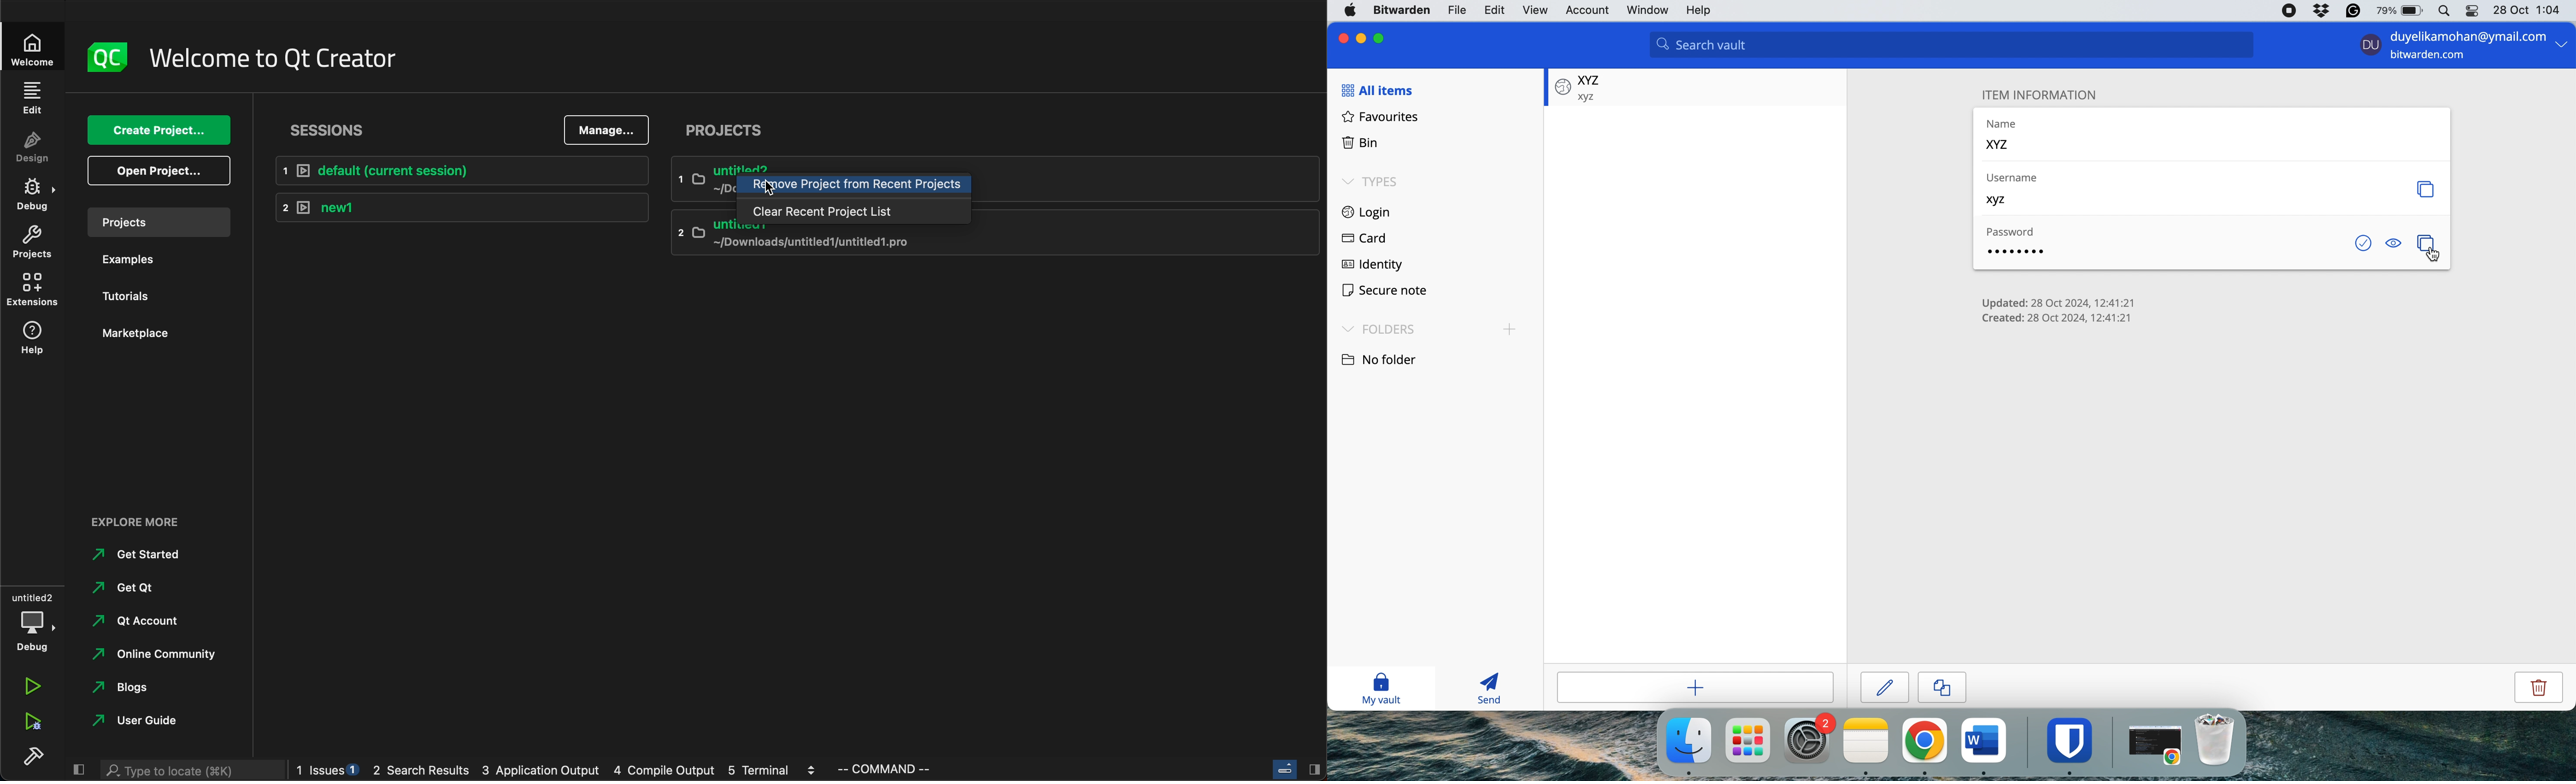 The image size is (2576, 784). Describe the element at coordinates (1494, 10) in the screenshot. I see `edit` at that location.